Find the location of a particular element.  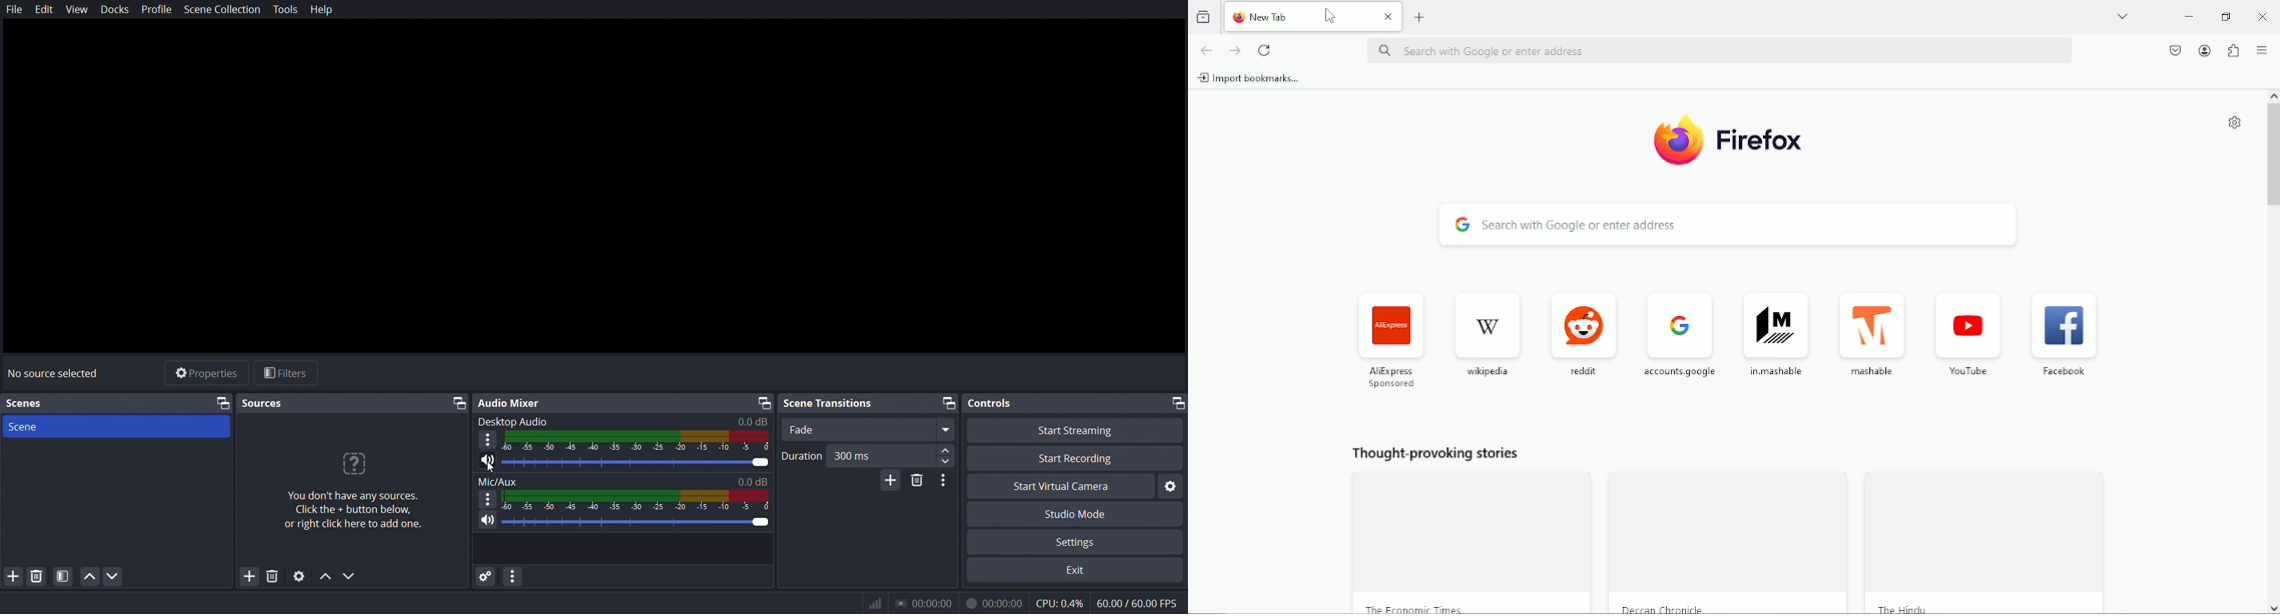

start recording is located at coordinates (1077, 459).